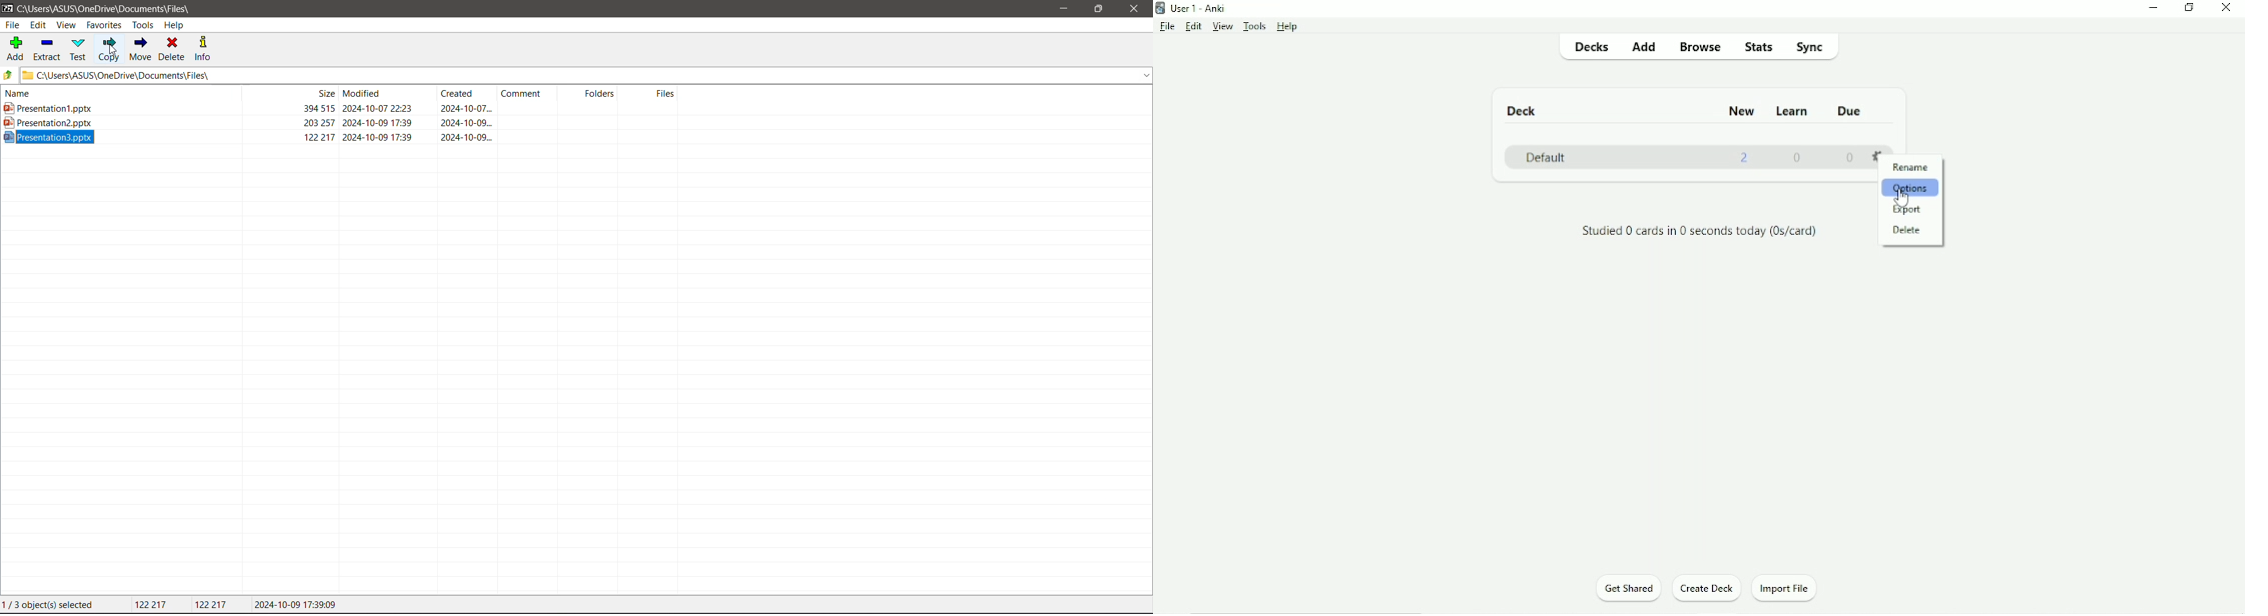 This screenshot has height=616, width=2268. I want to click on File Size, so click(288, 93).